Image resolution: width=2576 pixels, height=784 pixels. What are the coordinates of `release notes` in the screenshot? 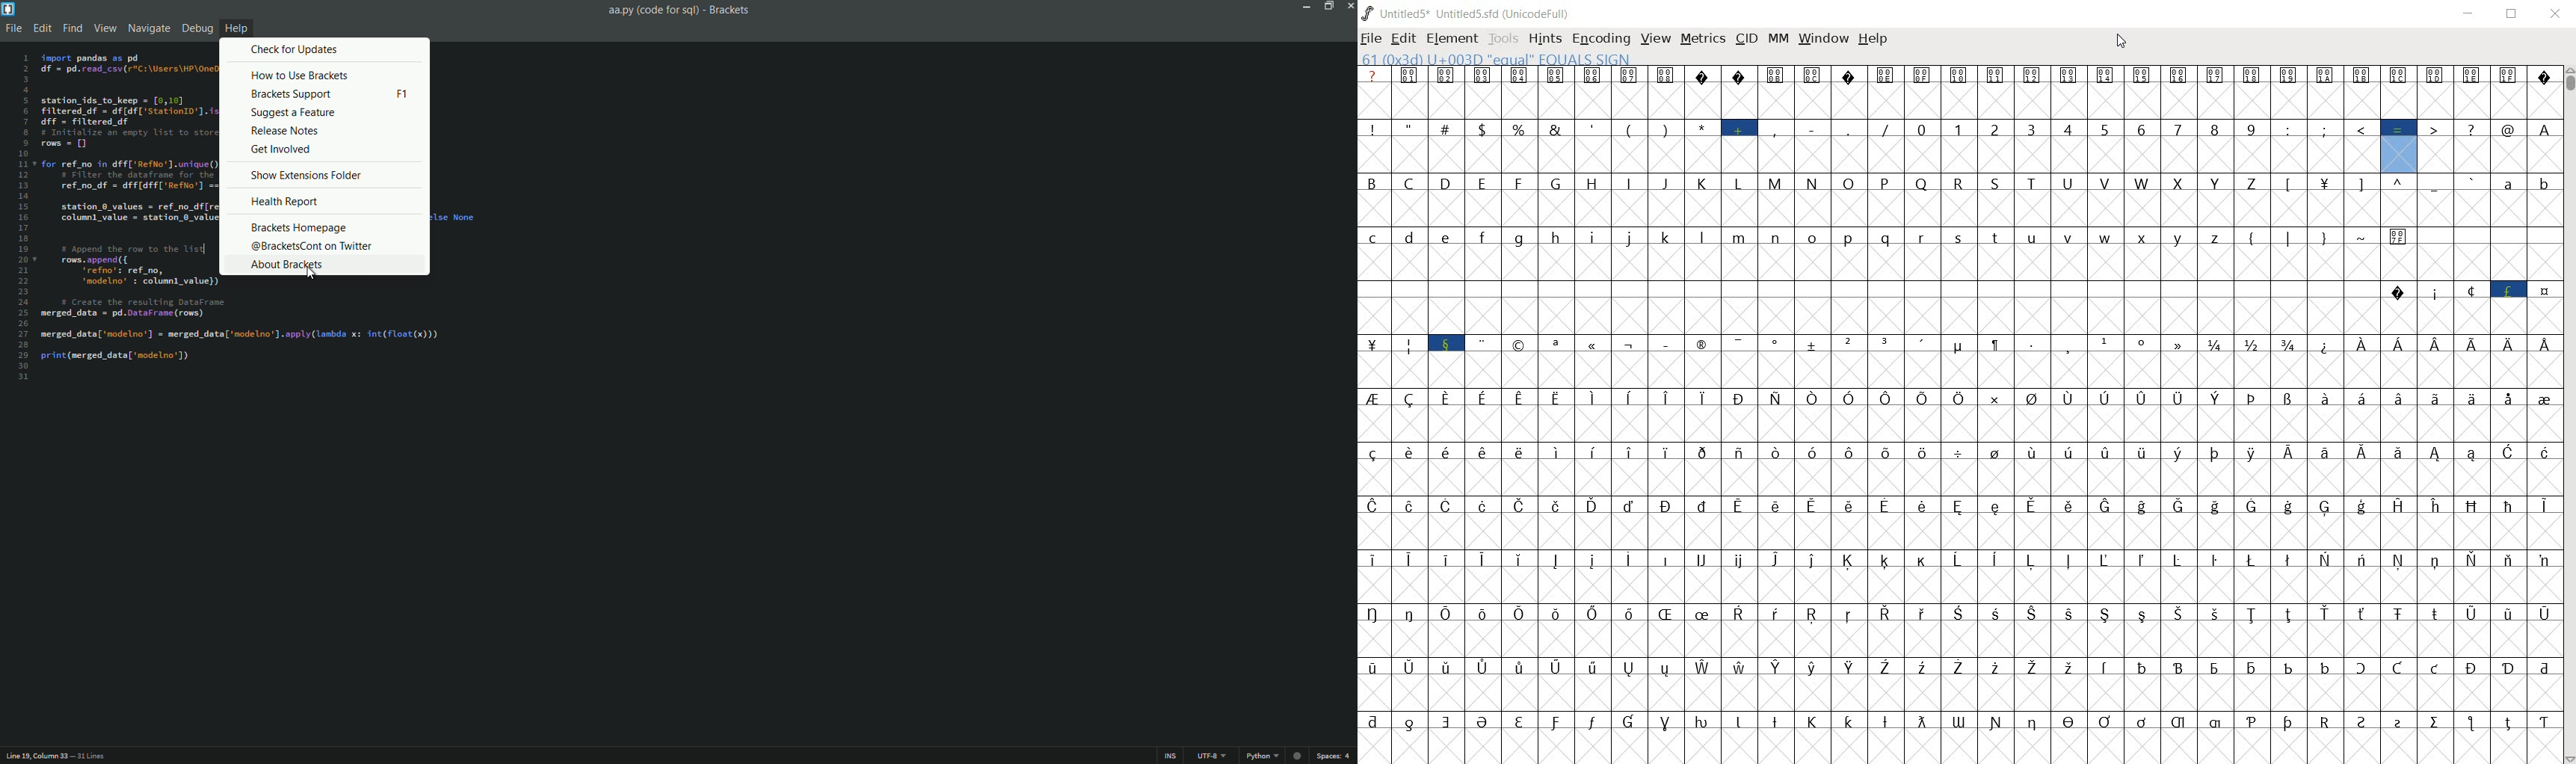 It's located at (285, 131).